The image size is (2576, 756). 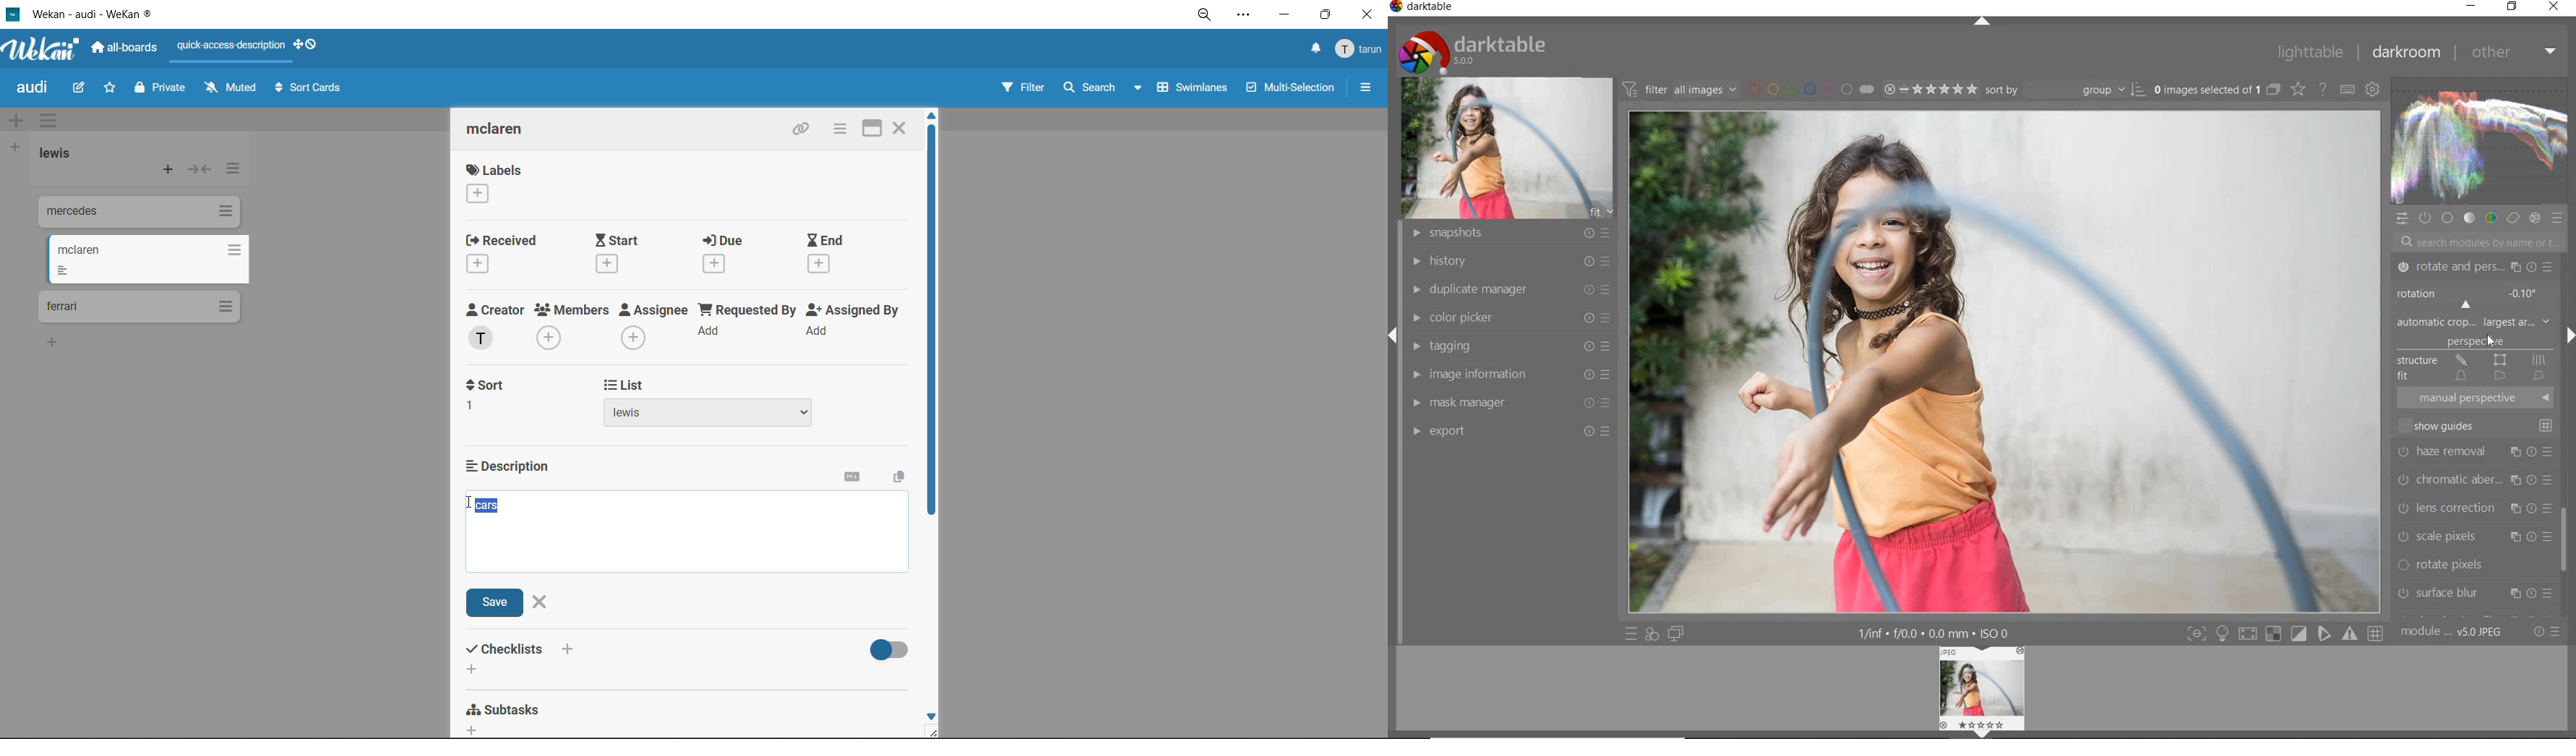 I want to click on close, so click(x=2555, y=6).